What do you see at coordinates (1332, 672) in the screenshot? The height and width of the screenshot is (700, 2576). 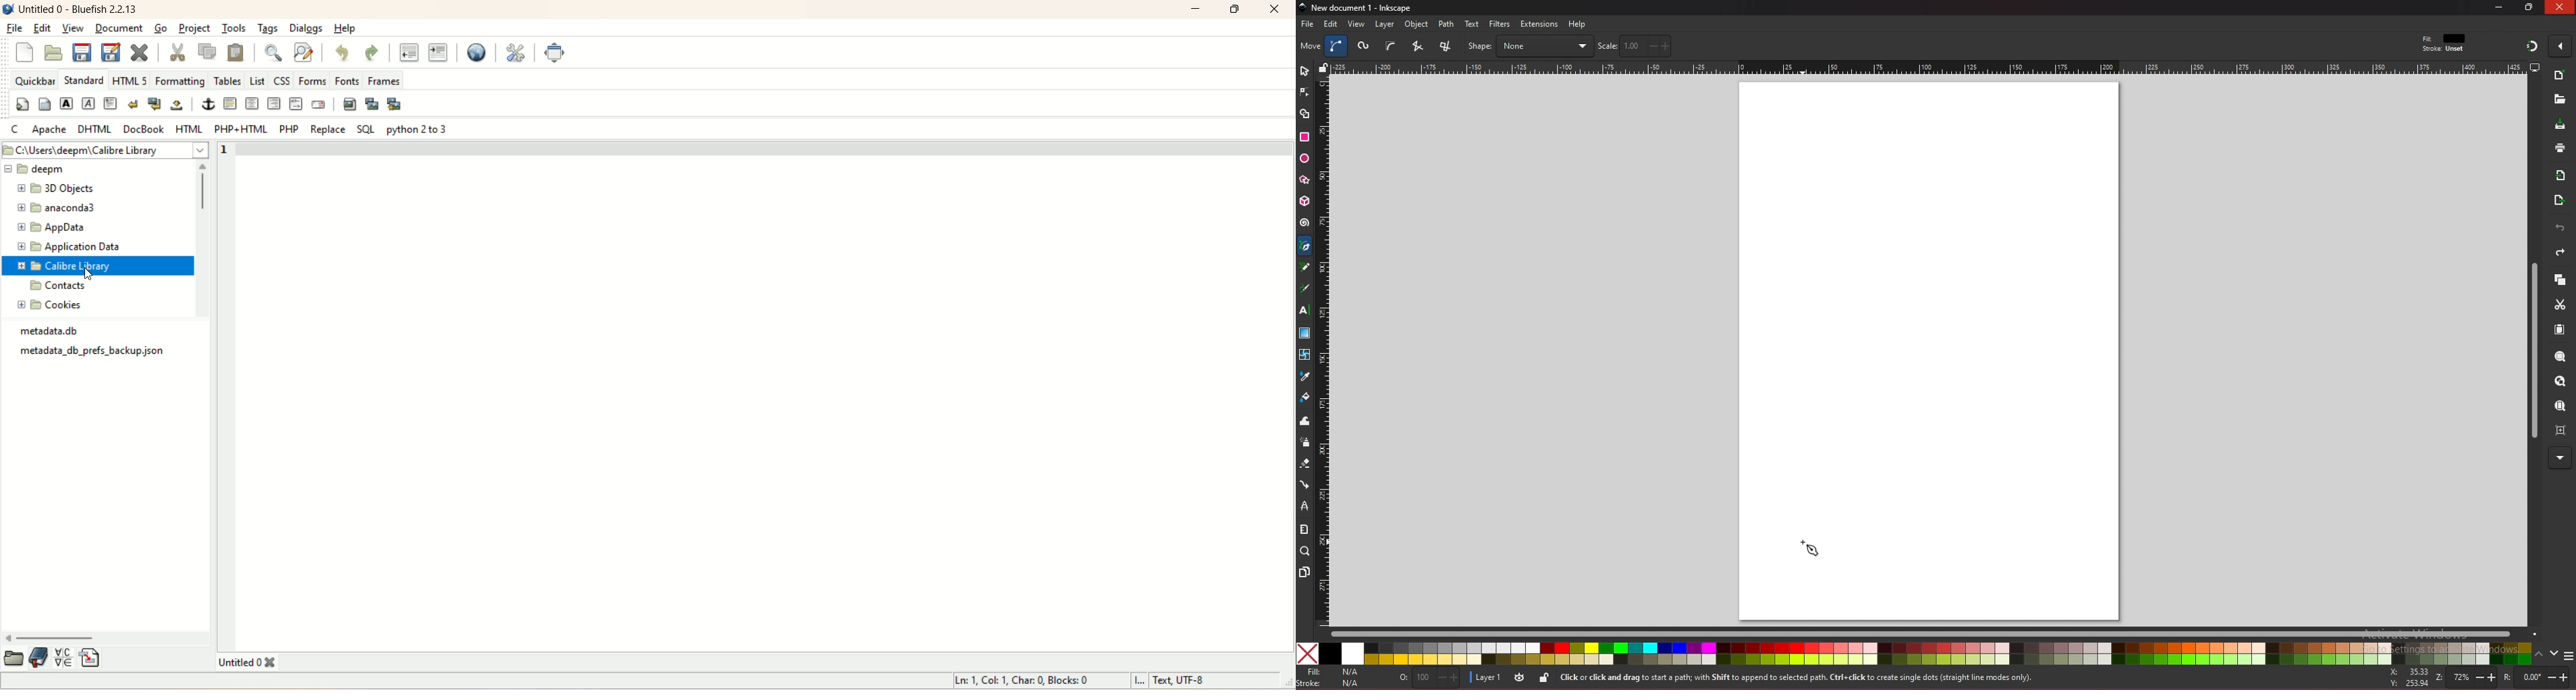 I see `fill` at bounding box center [1332, 672].